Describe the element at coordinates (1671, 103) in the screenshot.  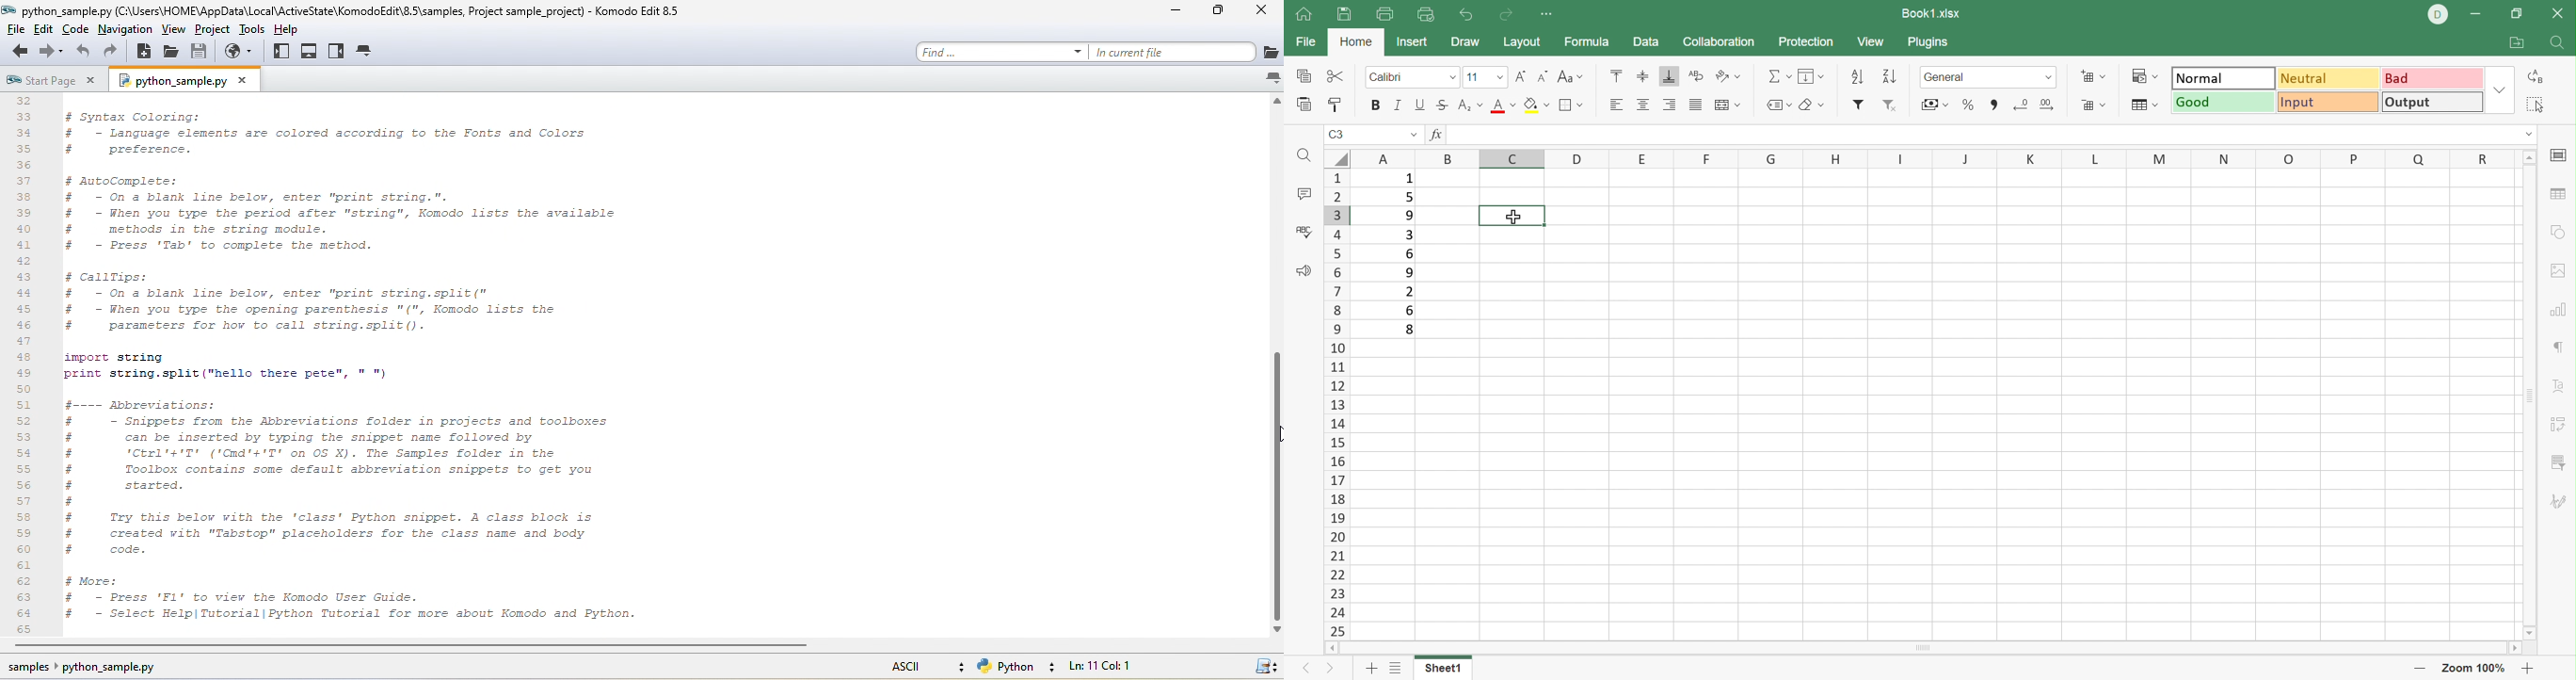
I see `Align Right` at that location.